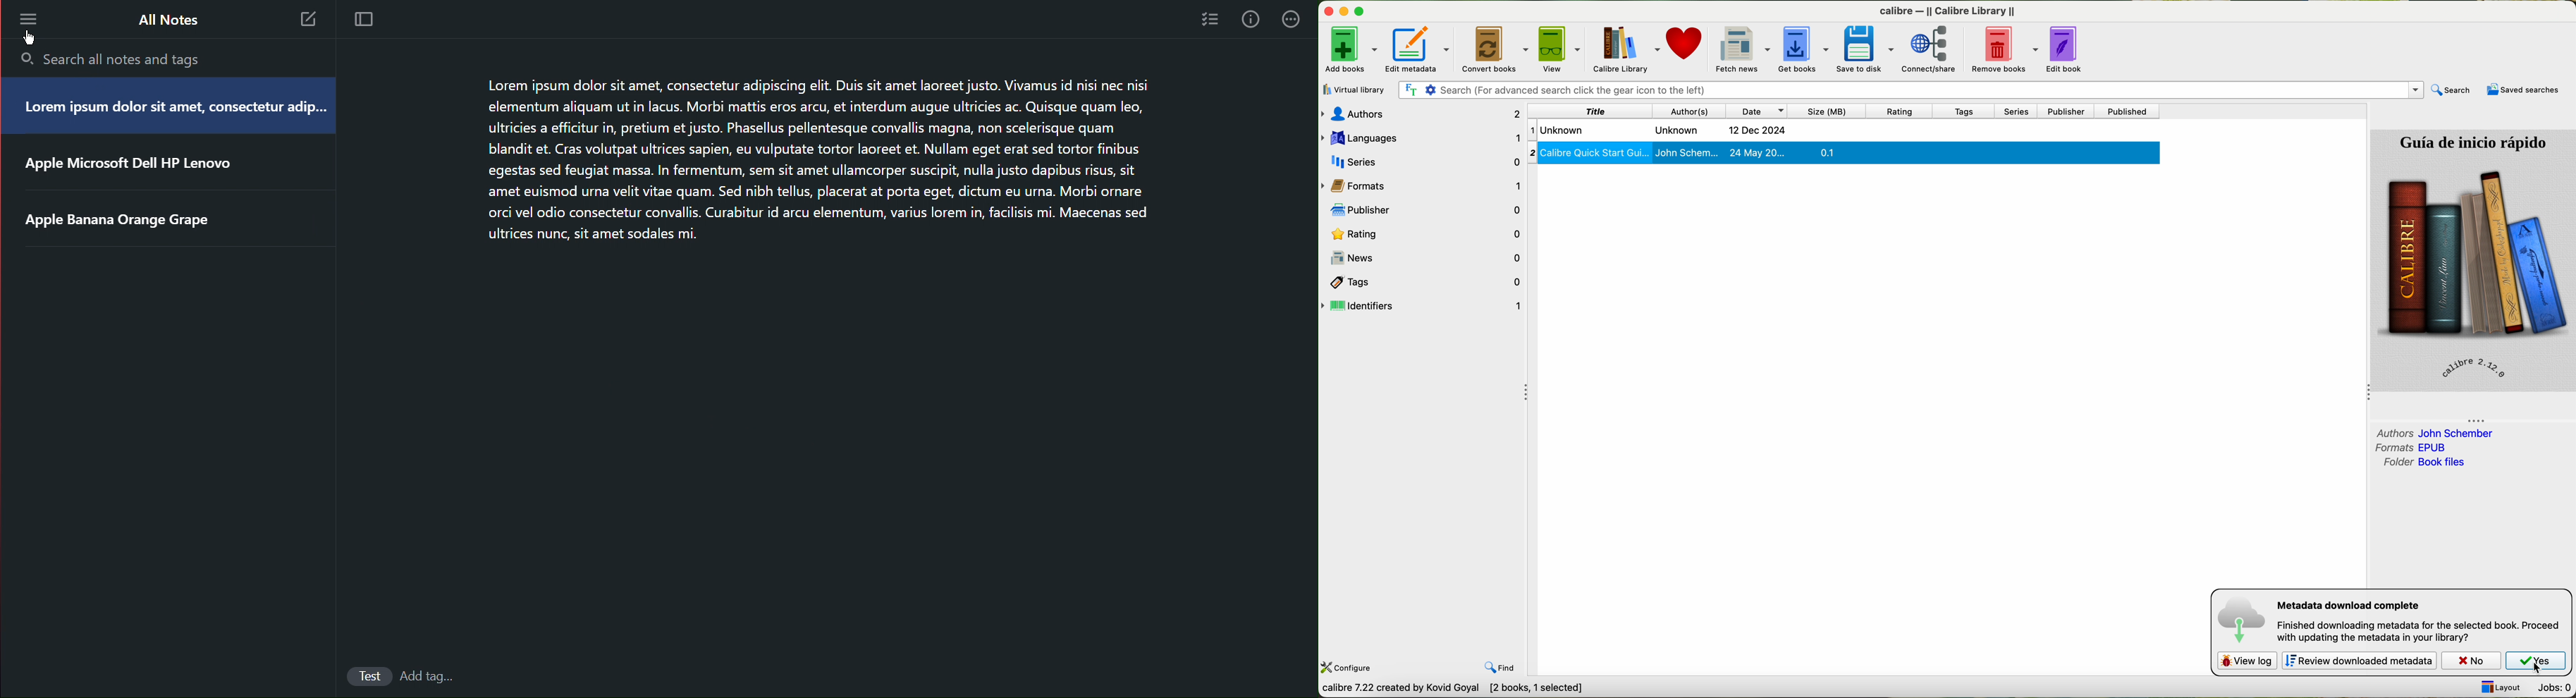 The height and width of the screenshot is (700, 2576). I want to click on remove books, so click(2002, 49).